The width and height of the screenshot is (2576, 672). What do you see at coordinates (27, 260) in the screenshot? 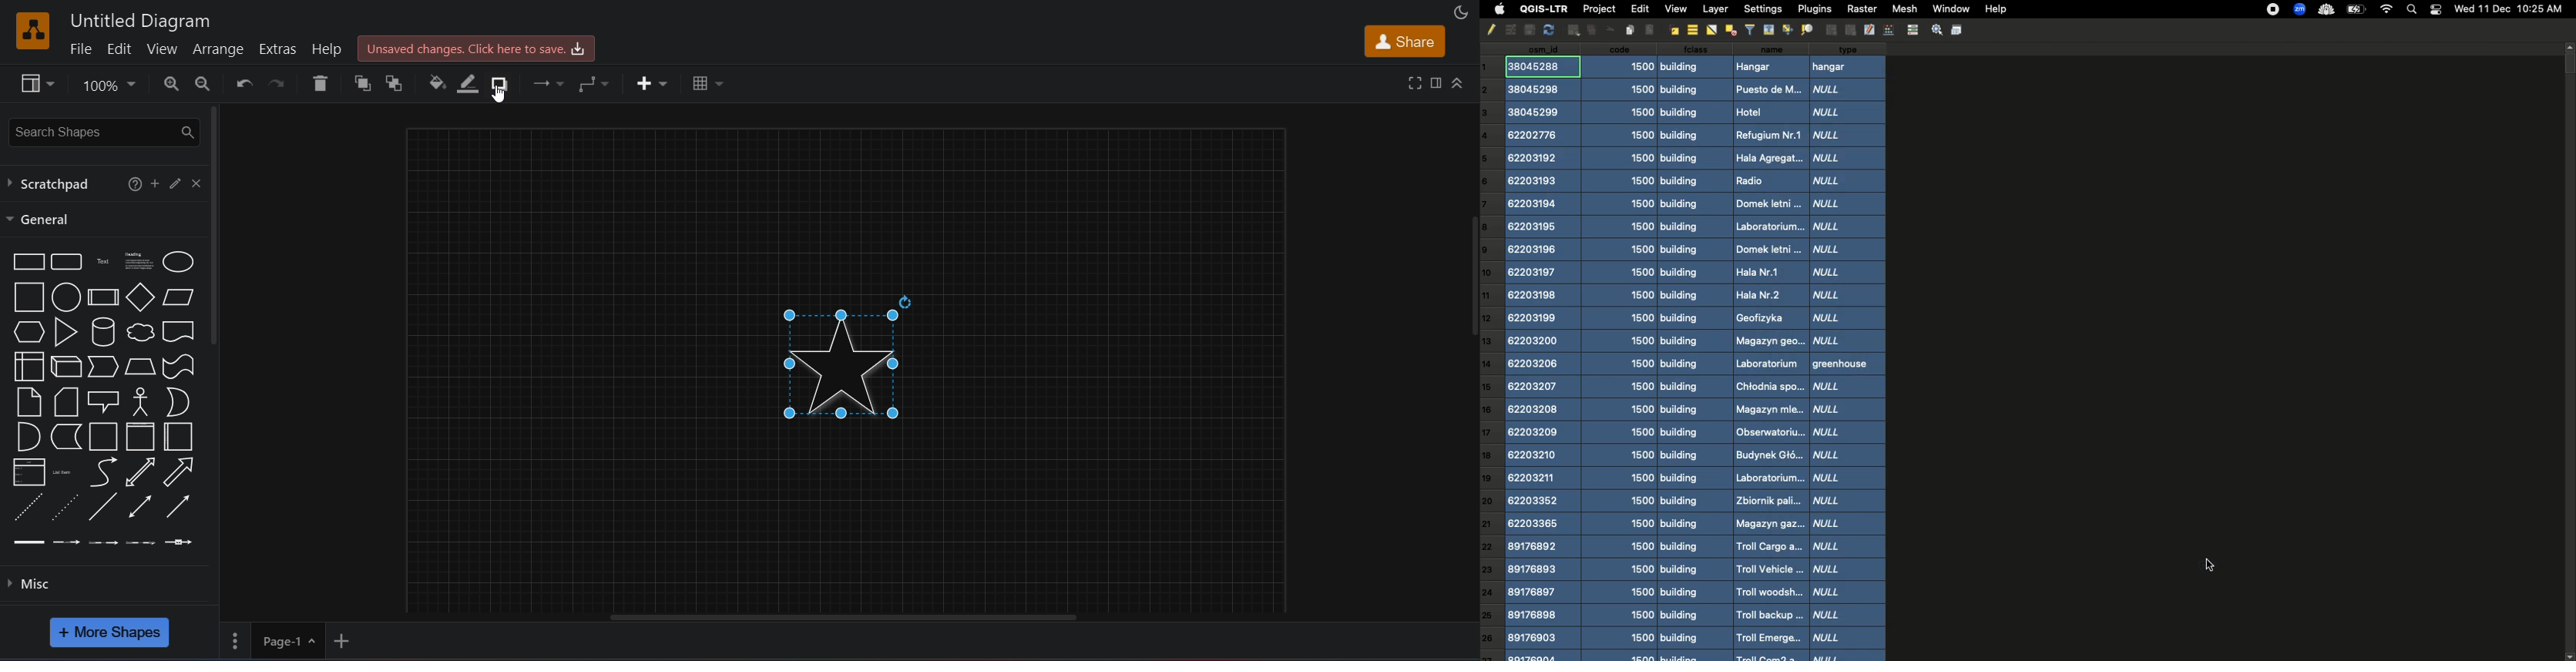
I see `rectangle` at bounding box center [27, 260].